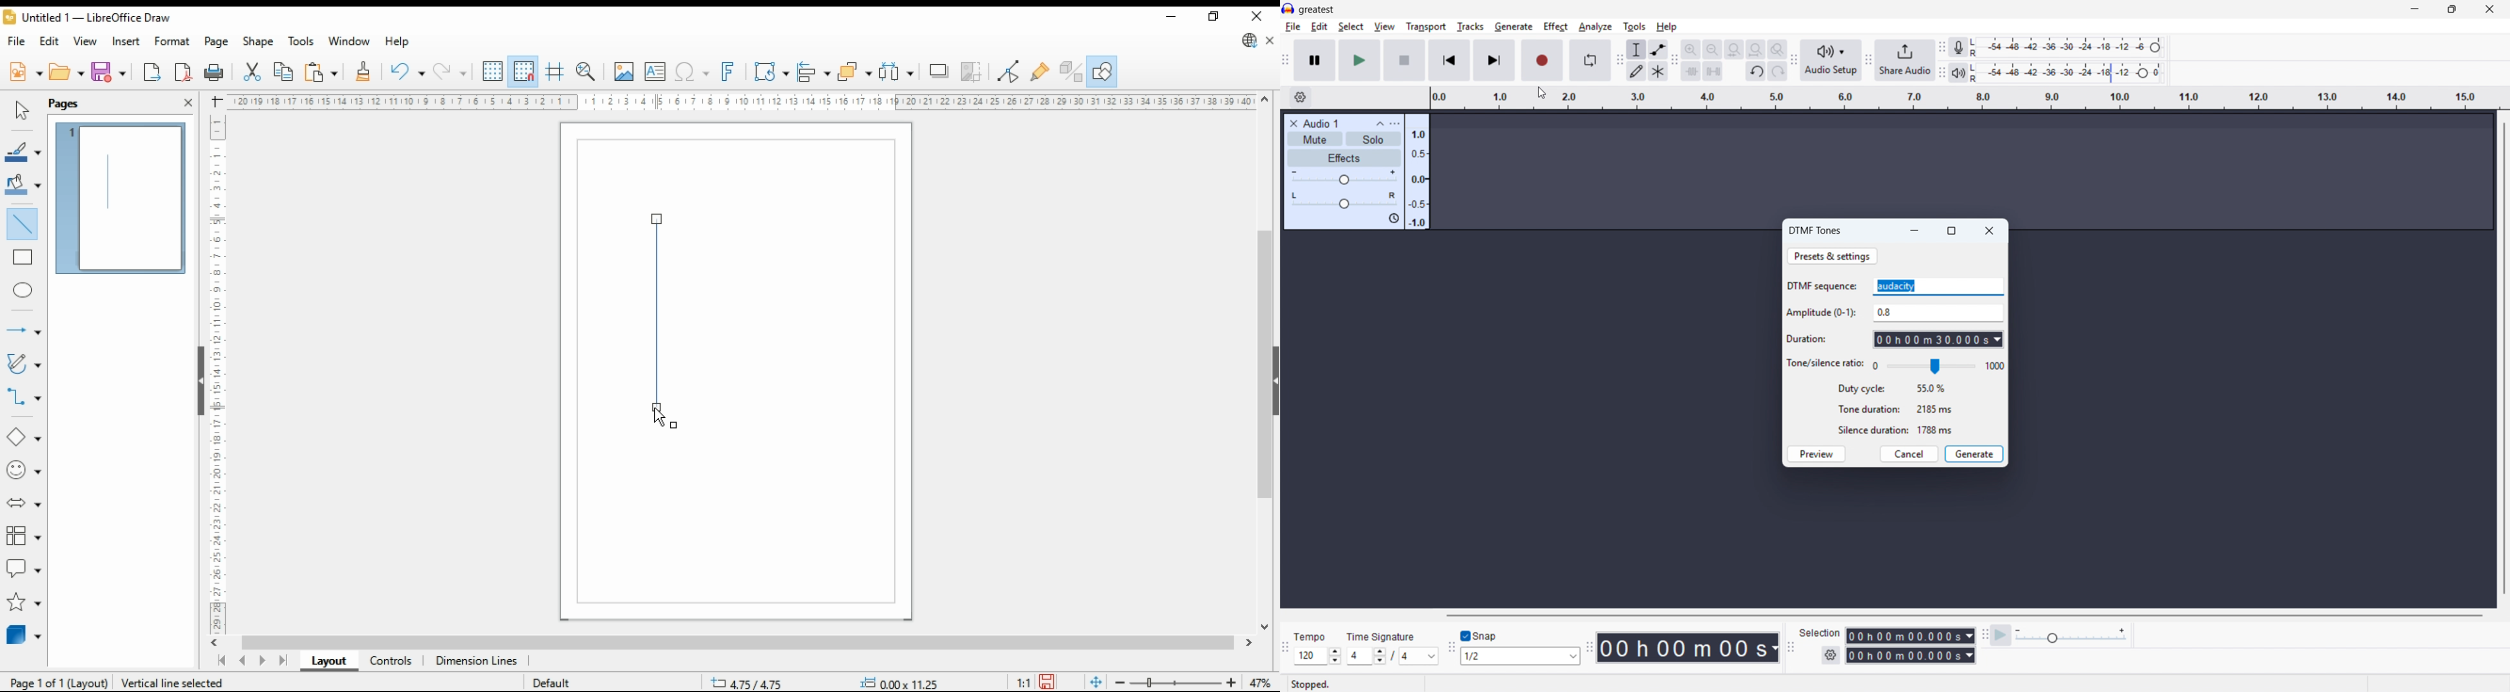 The height and width of the screenshot is (700, 2520). What do you see at coordinates (364, 72) in the screenshot?
I see `copy formatting` at bounding box center [364, 72].